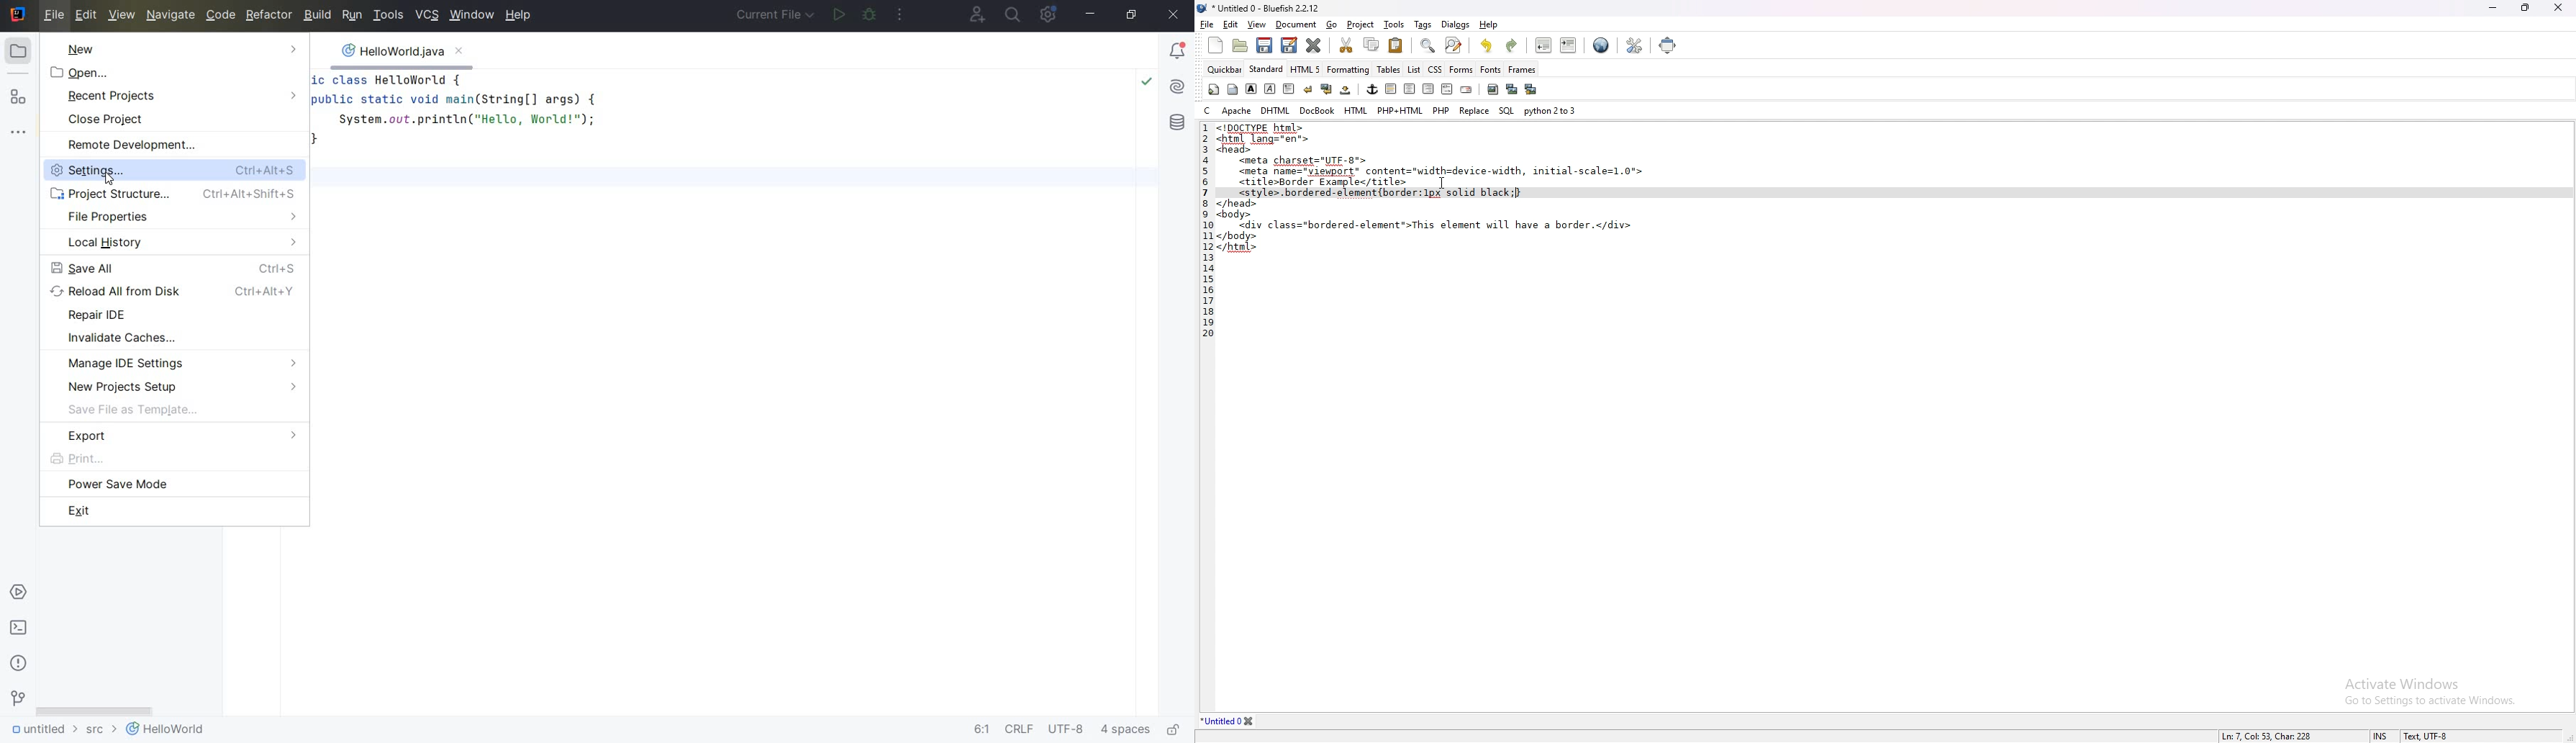  What do you see at coordinates (1225, 70) in the screenshot?
I see `quickbar` at bounding box center [1225, 70].